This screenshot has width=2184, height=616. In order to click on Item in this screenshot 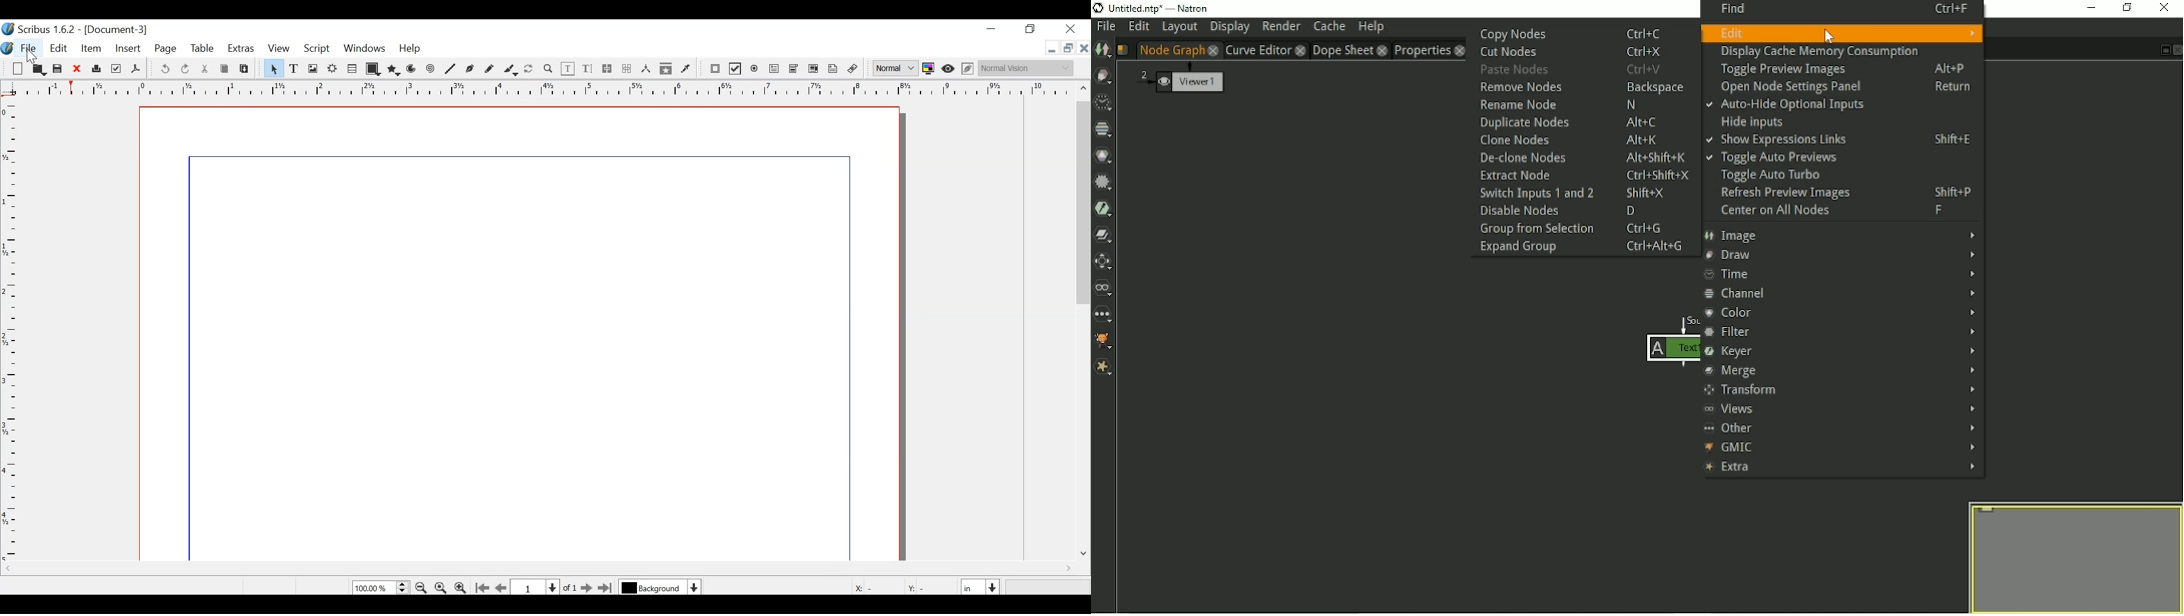, I will do `click(91, 51)`.